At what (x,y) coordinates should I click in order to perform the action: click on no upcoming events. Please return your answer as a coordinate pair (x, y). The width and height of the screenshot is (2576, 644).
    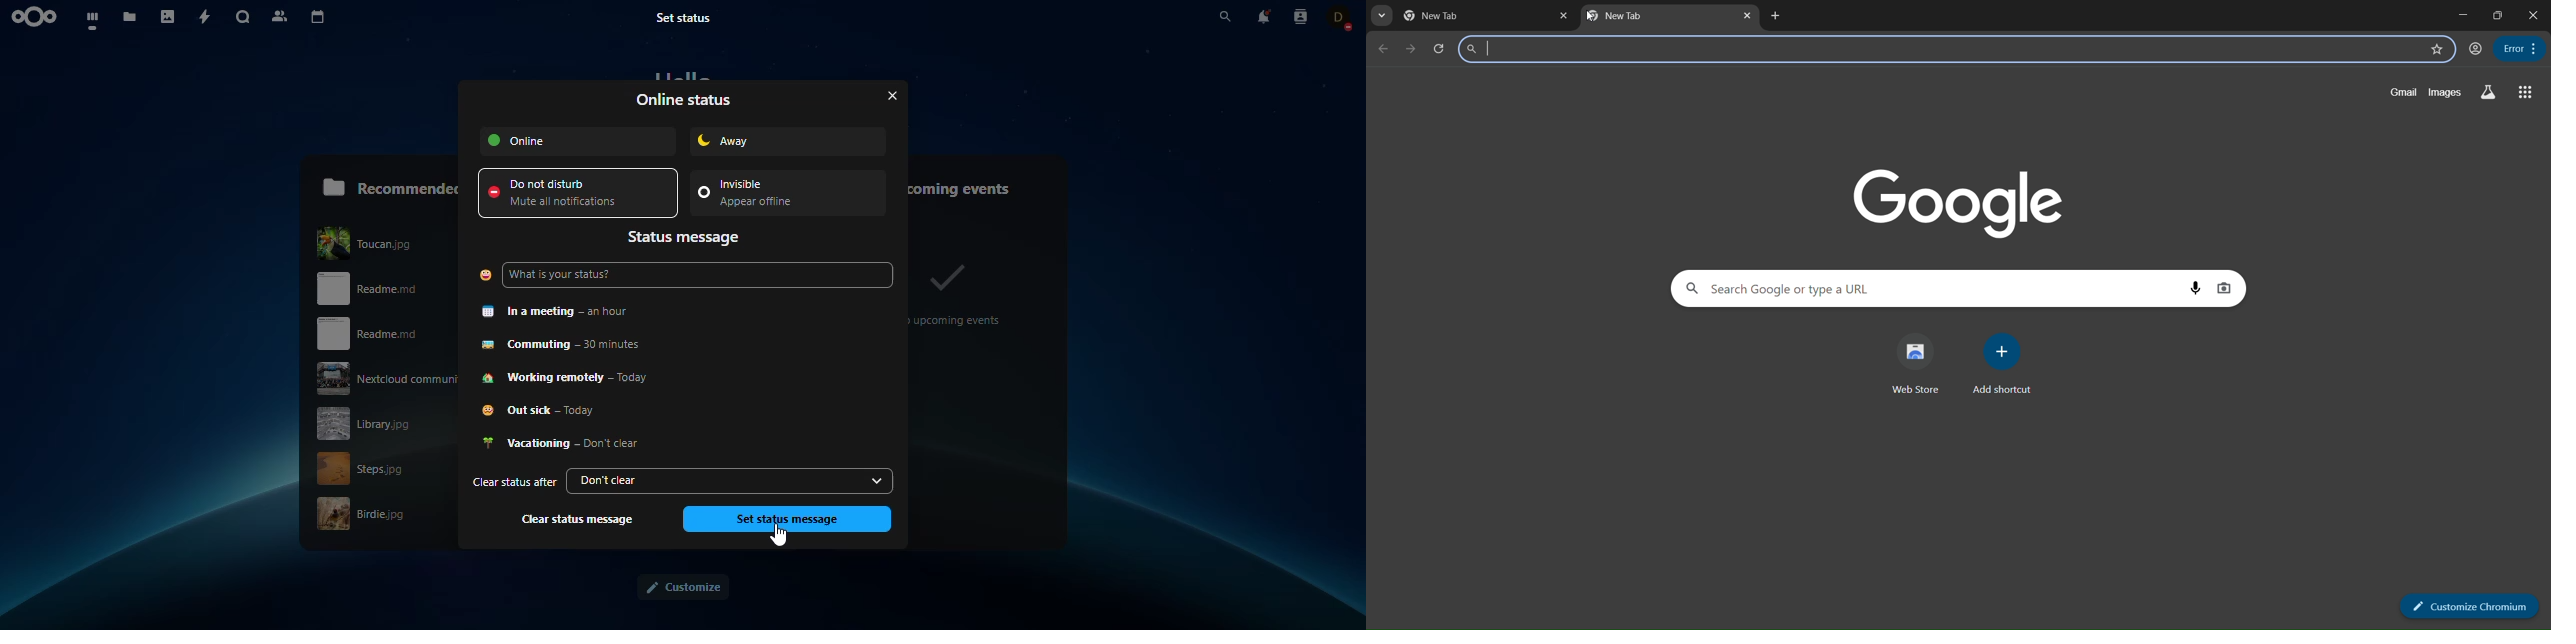
    Looking at the image, I should click on (959, 292).